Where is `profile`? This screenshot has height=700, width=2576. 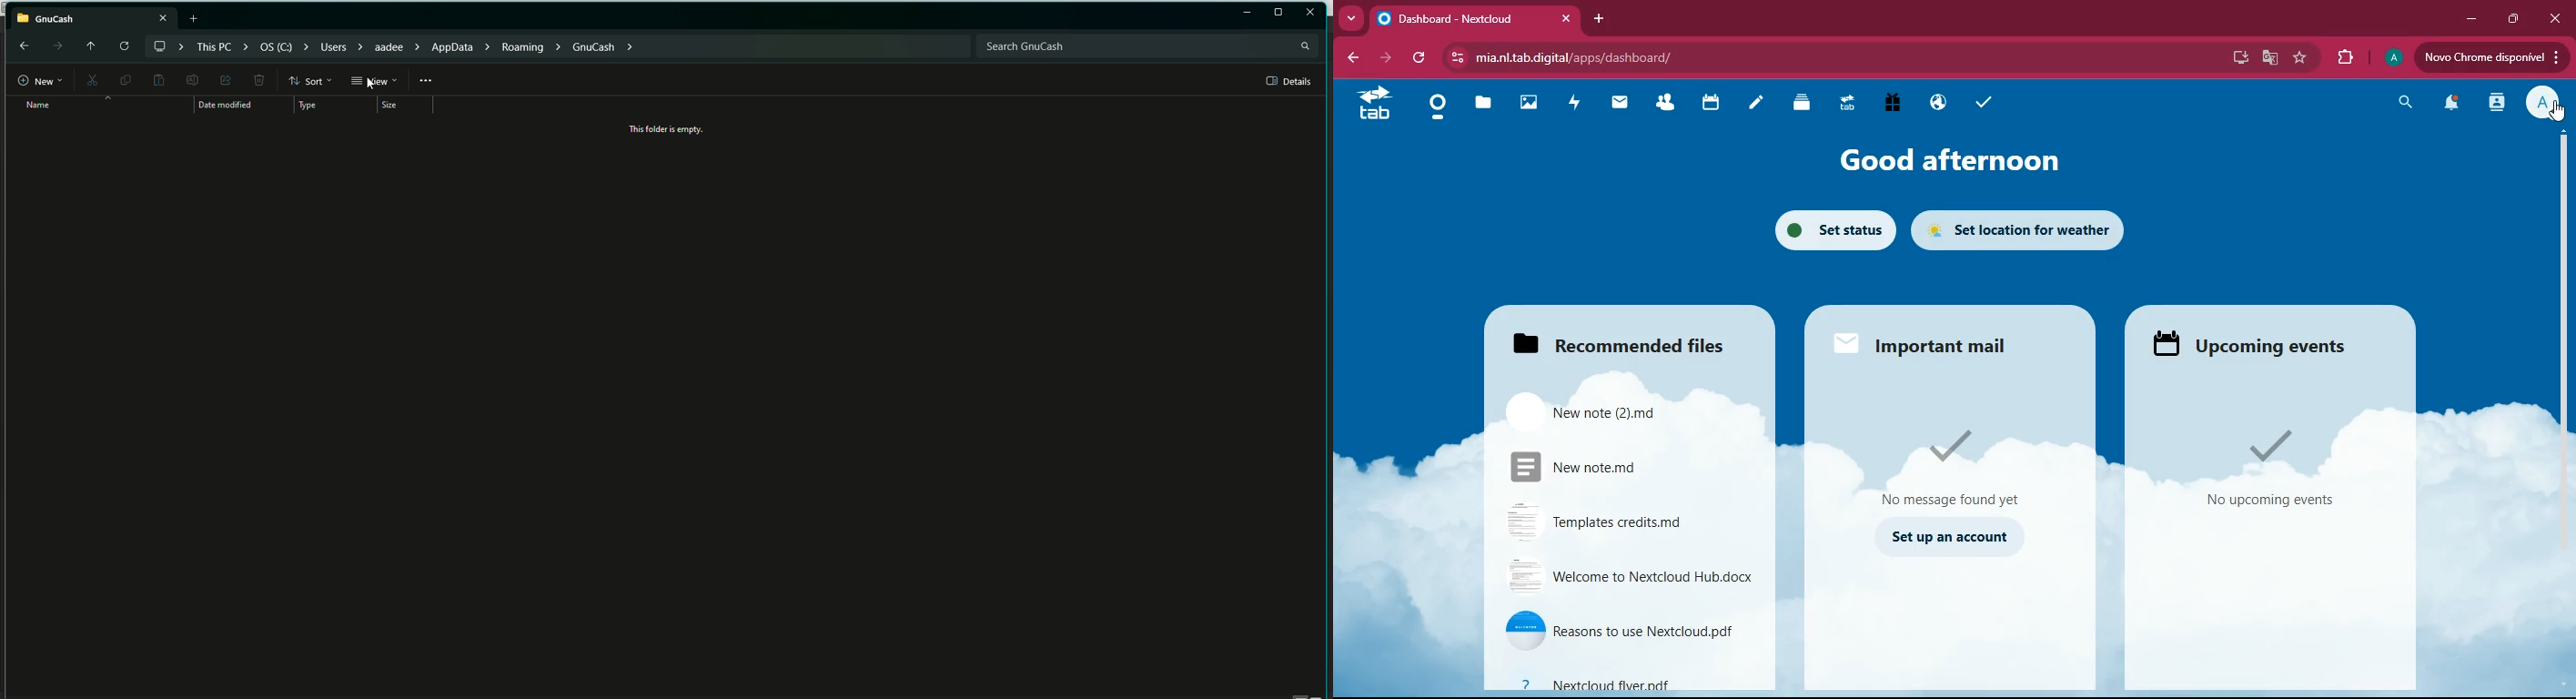 profile is located at coordinates (2390, 59).